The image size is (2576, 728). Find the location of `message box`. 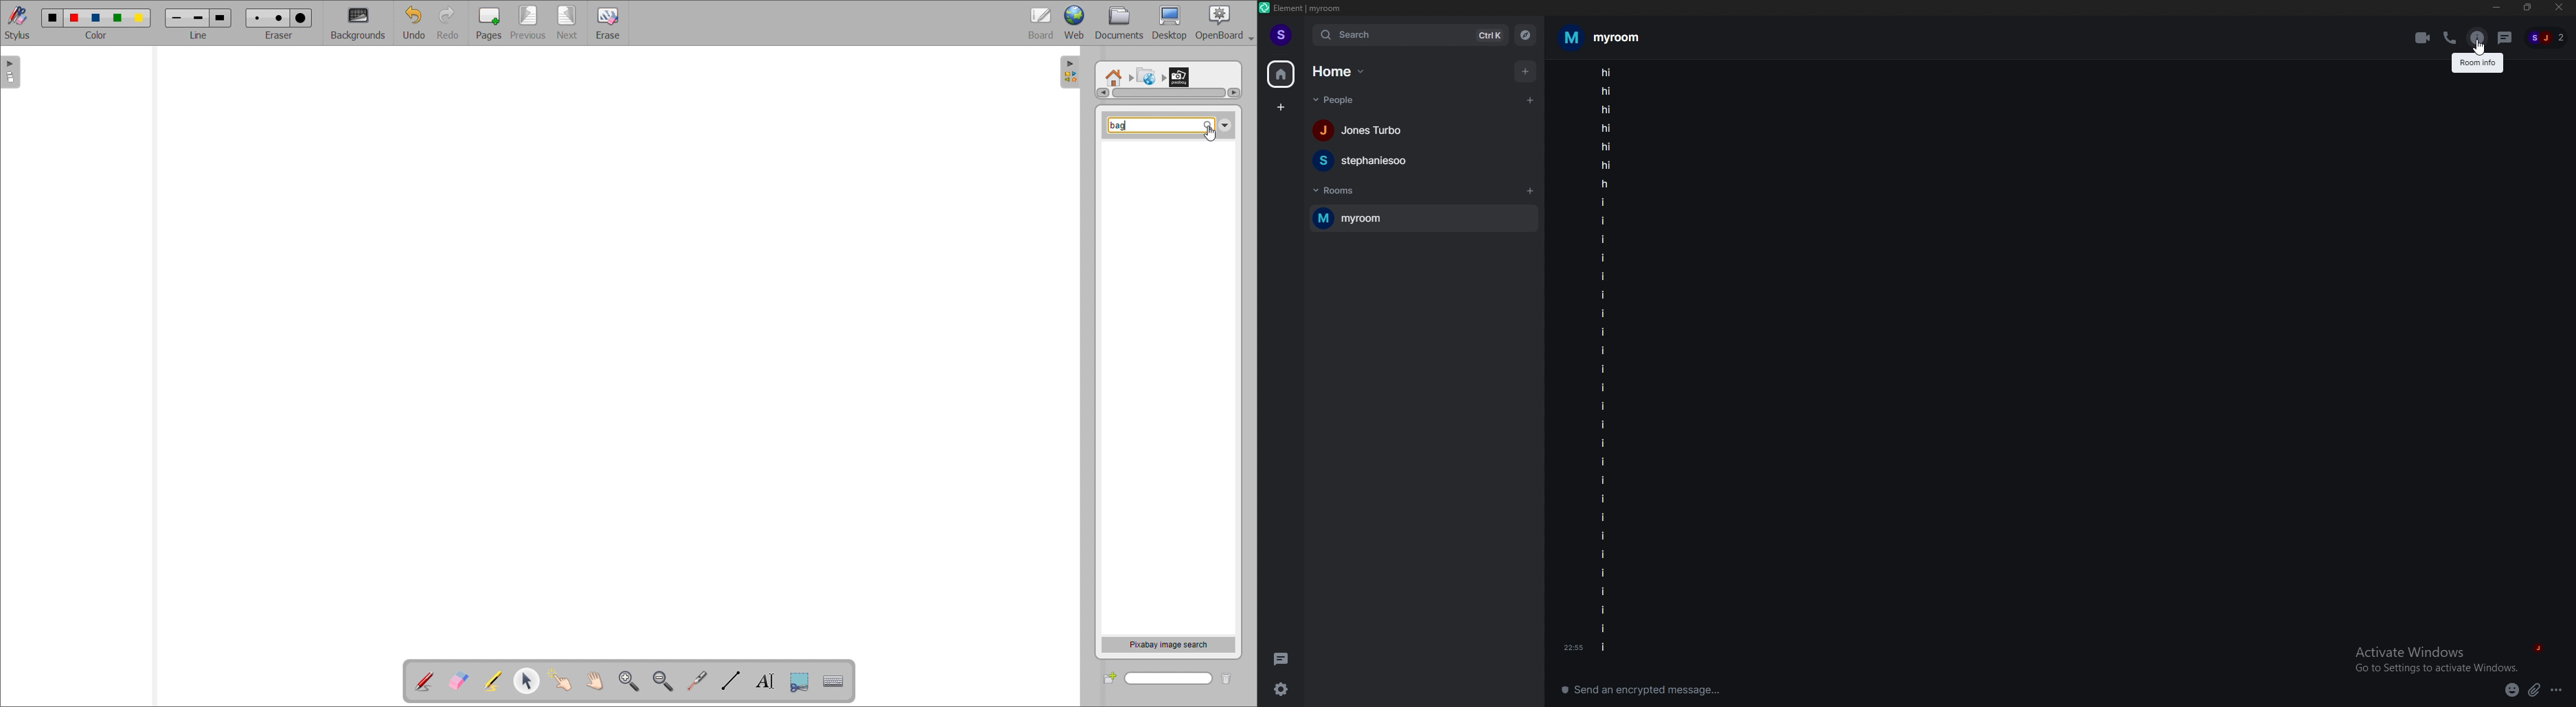

message box is located at coordinates (1648, 688).